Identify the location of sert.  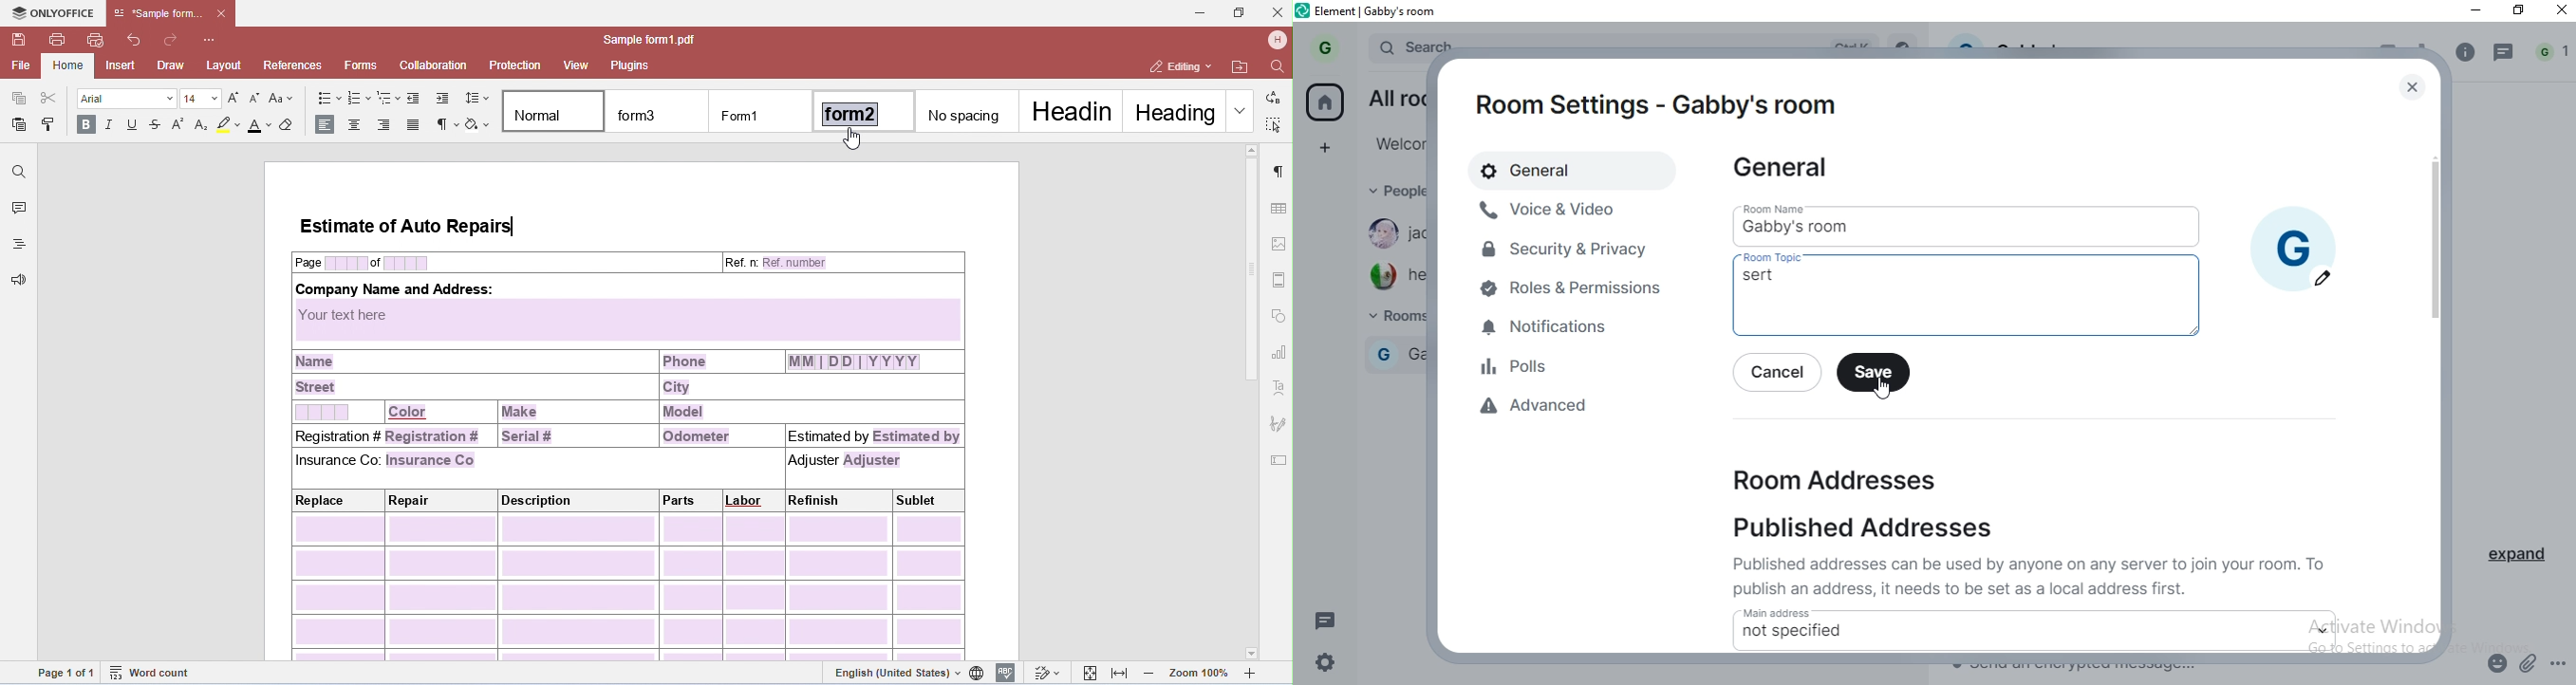
(1761, 279).